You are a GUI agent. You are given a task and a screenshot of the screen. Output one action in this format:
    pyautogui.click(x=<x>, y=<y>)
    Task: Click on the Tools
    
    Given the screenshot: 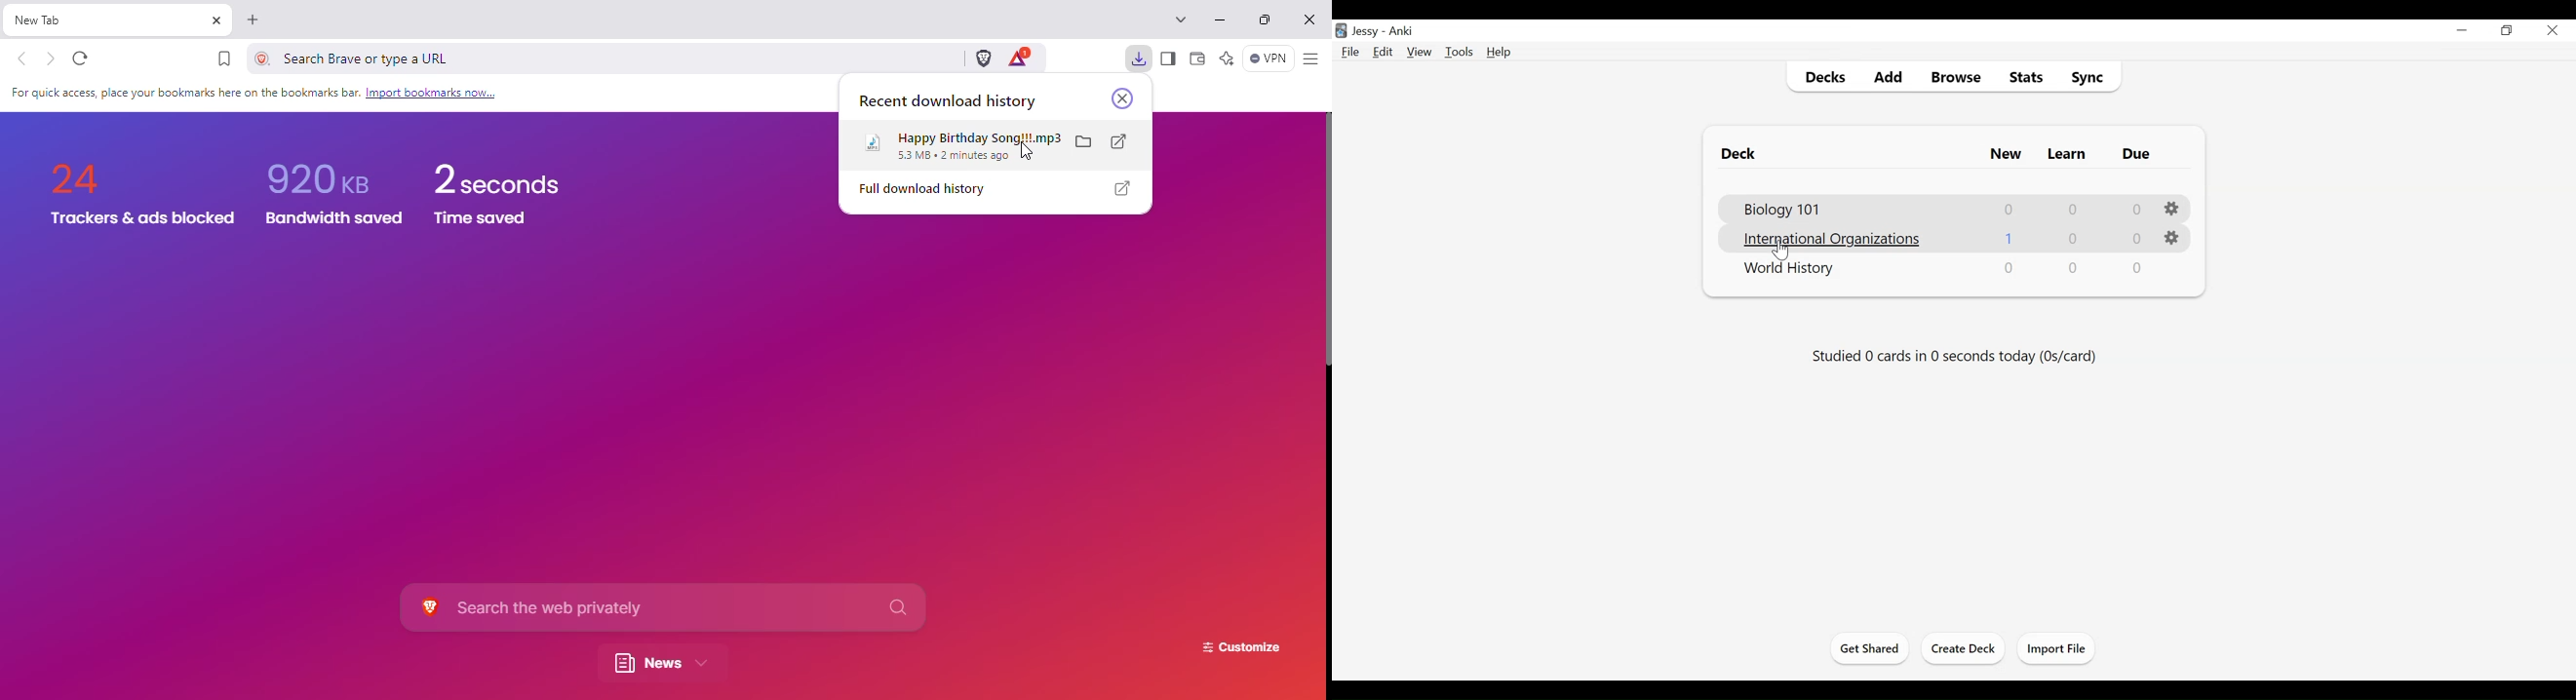 What is the action you would take?
    pyautogui.click(x=1459, y=52)
    